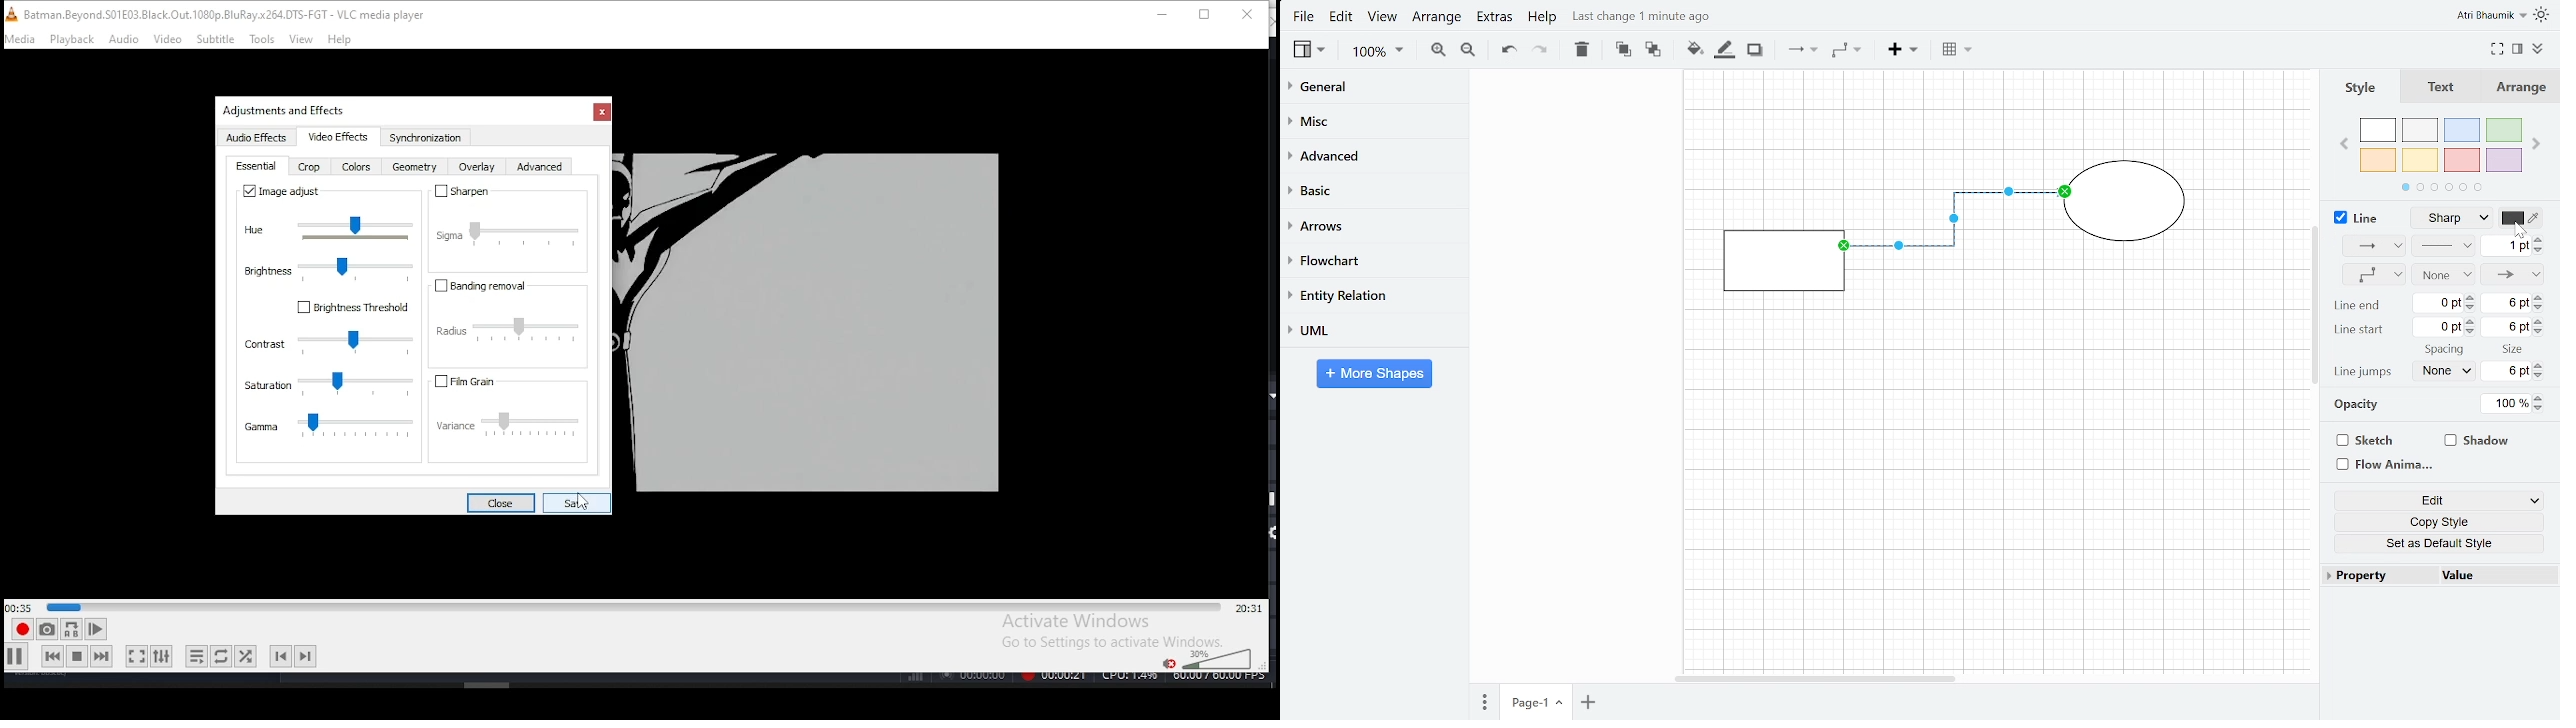 This screenshot has height=728, width=2576. Describe the element at coordinates (288, 109) in the screenshot. I see `` at that location.